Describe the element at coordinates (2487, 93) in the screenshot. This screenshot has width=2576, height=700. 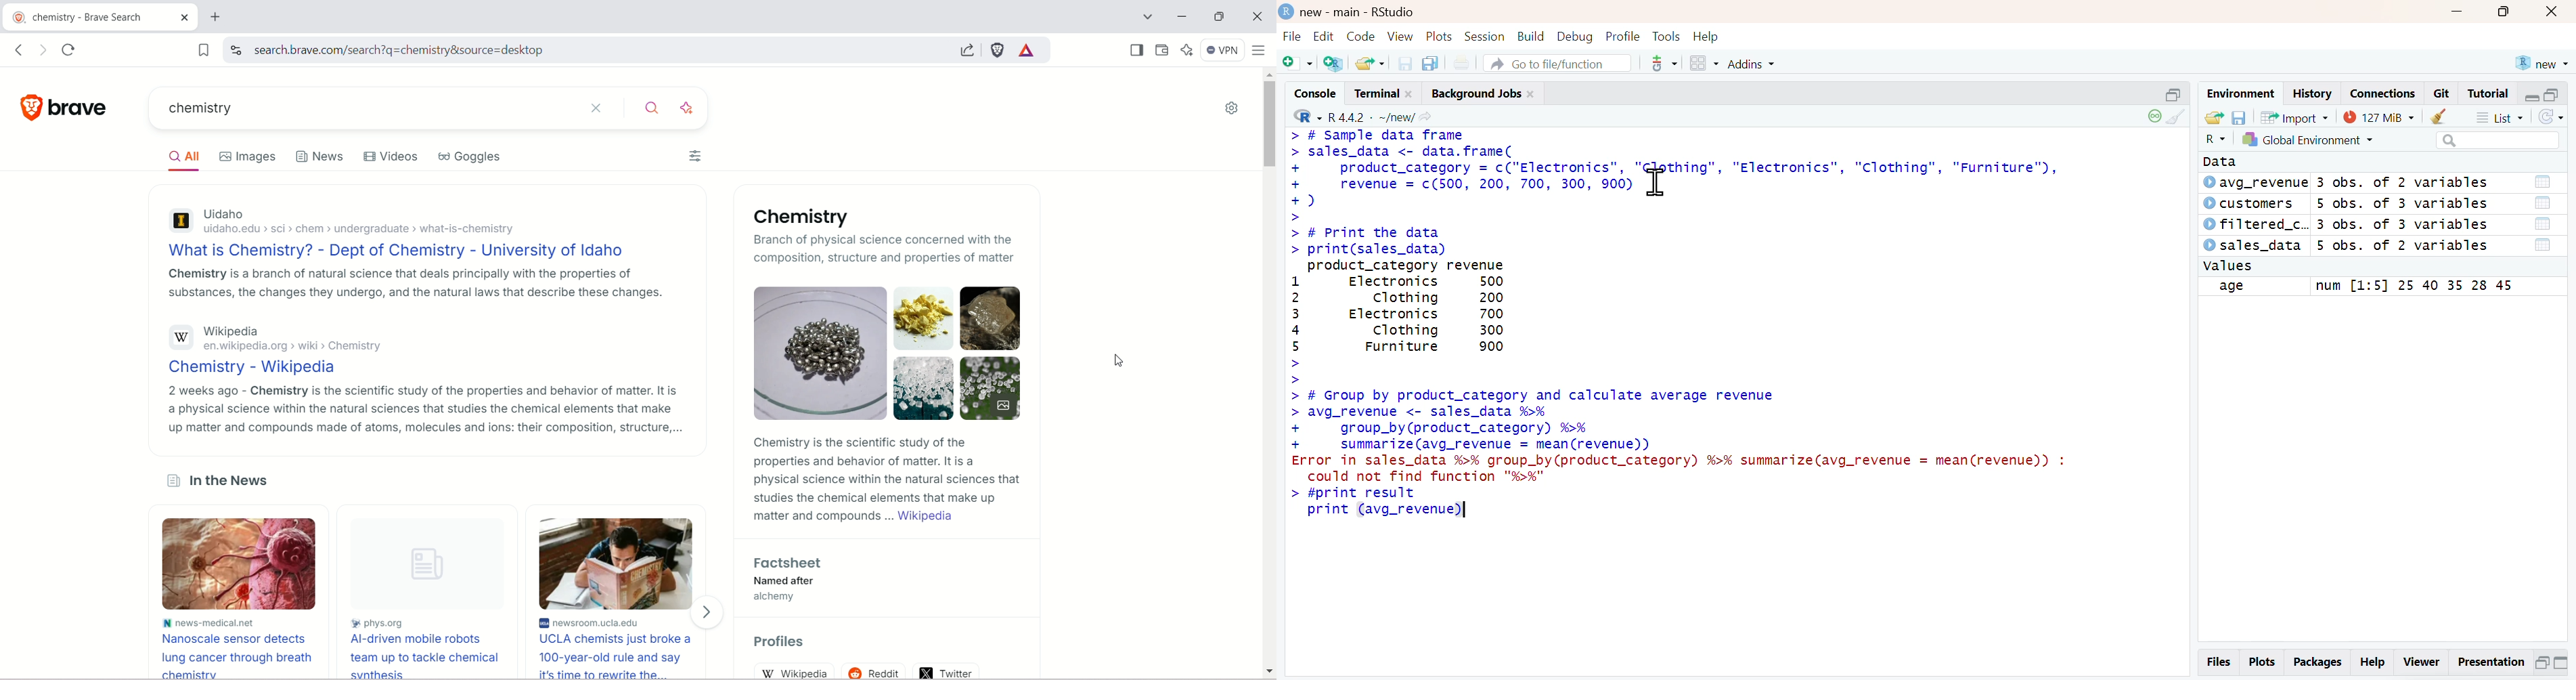
I see `Tutorial` at that location.